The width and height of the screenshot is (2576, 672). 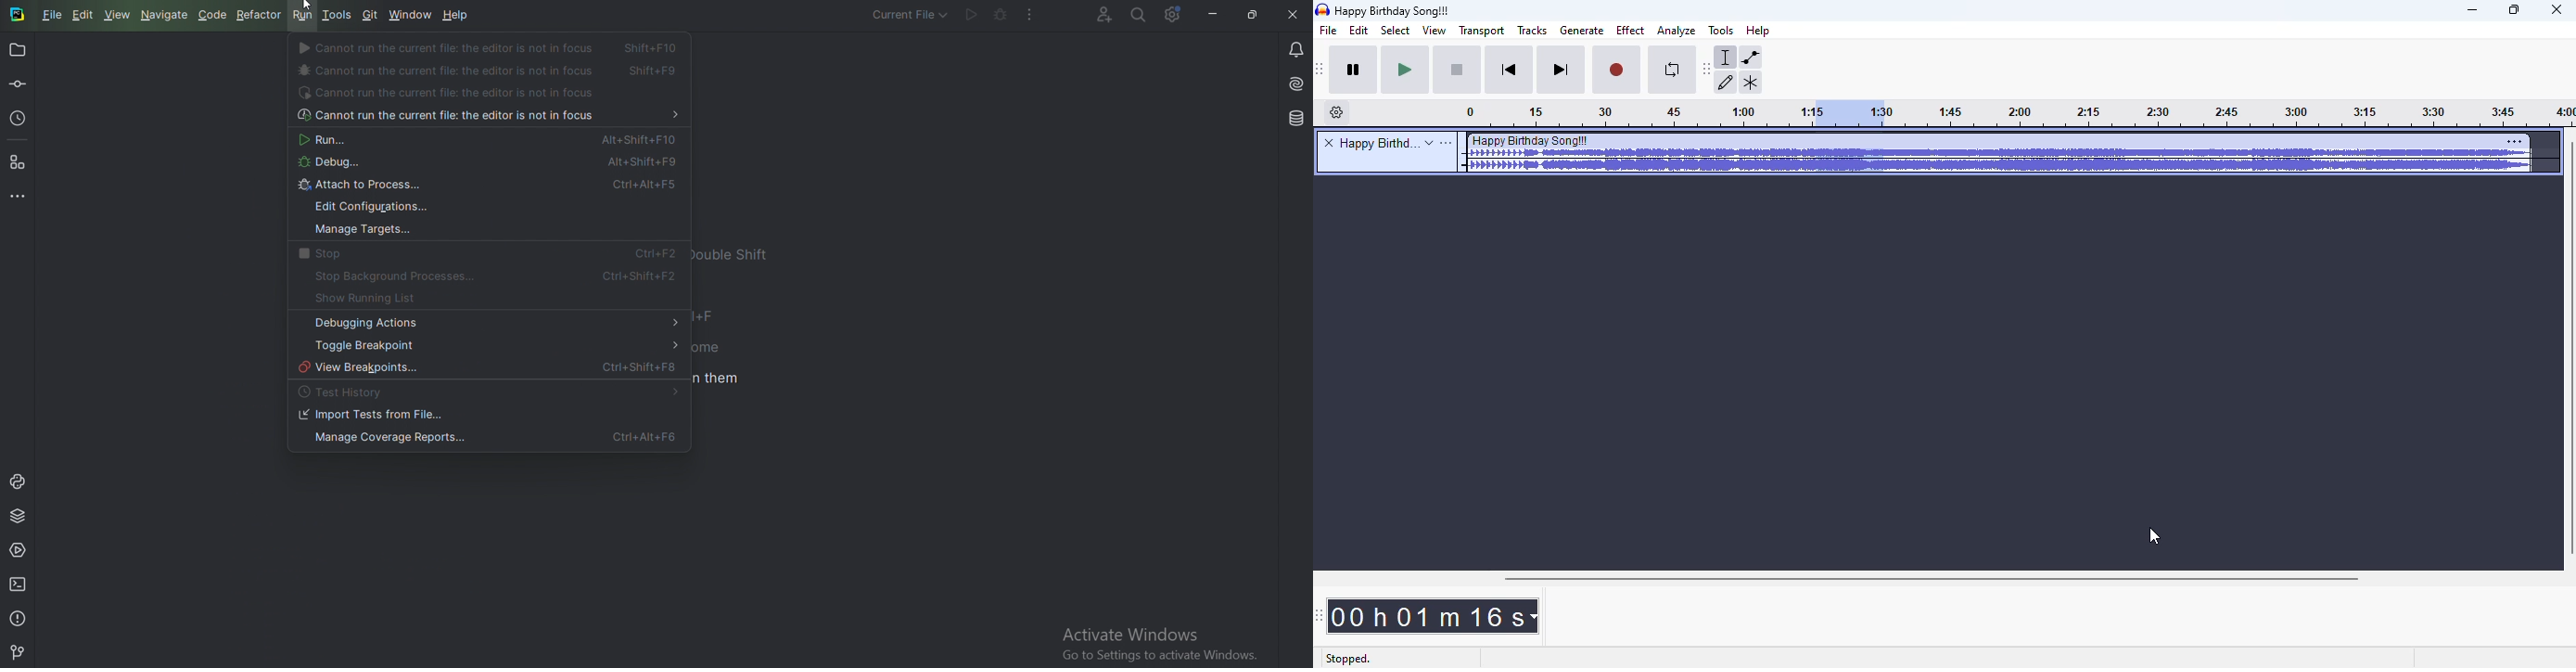 What do you see at coordinates (260, 16) in the screenshot?
I see `Refactor` at bounding box center [260, 16].